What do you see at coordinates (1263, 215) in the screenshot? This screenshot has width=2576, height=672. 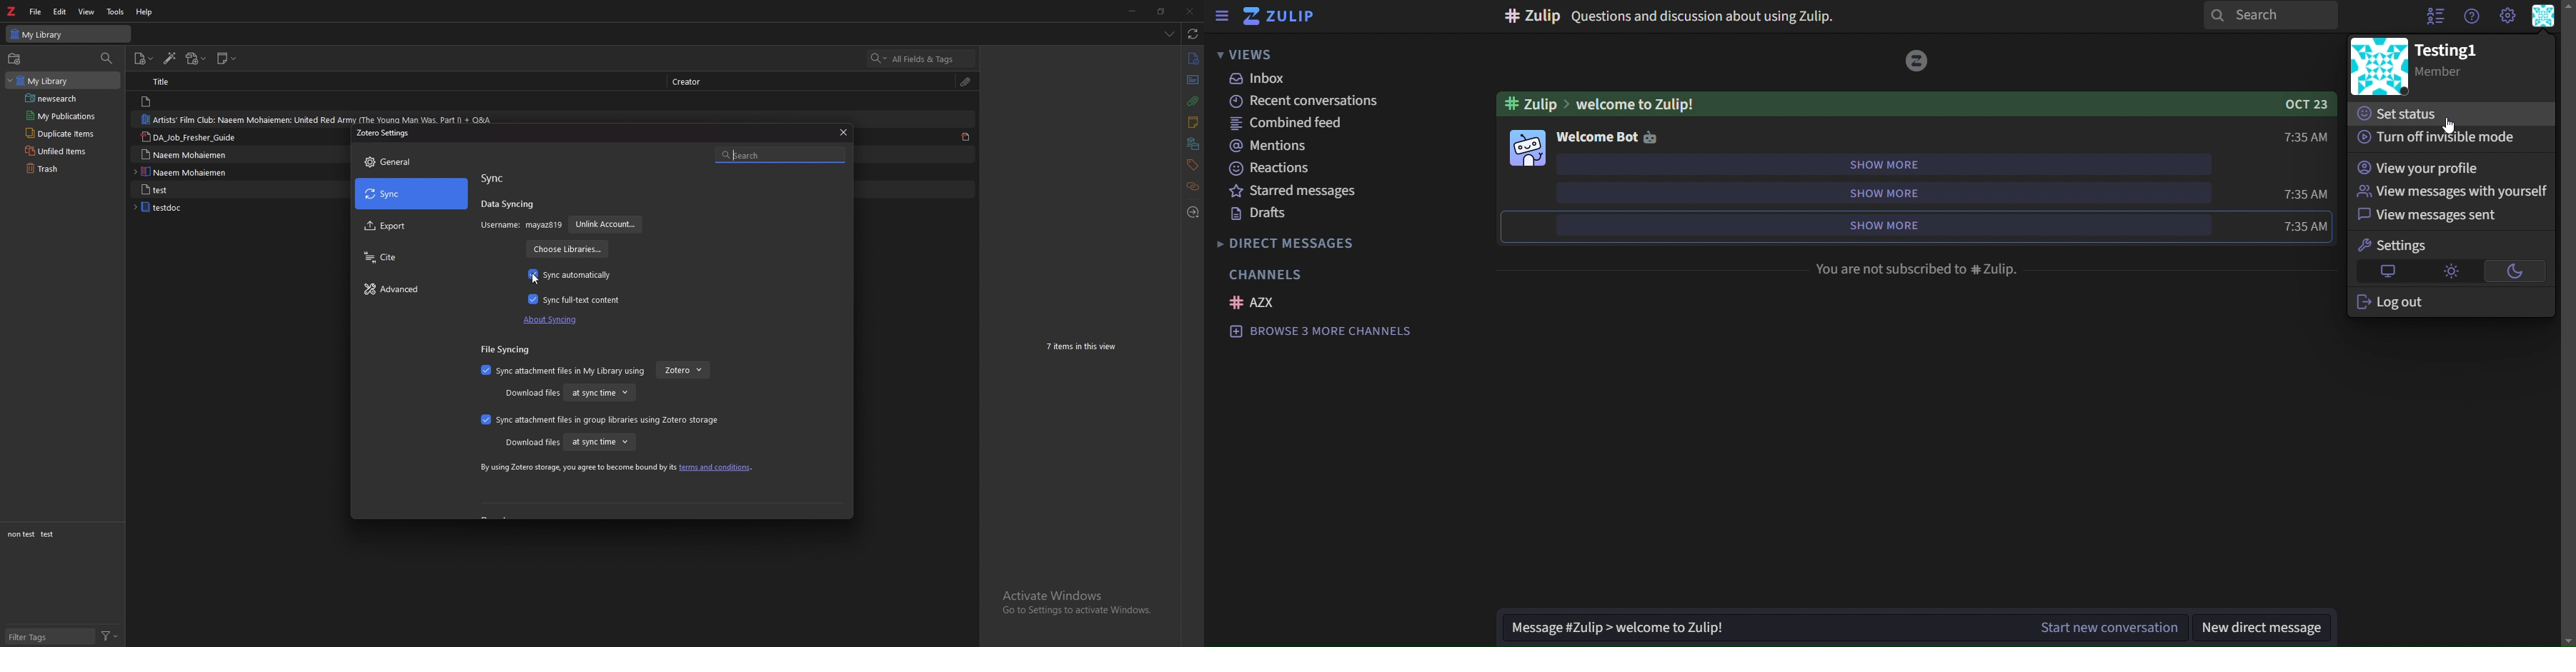 I see `drafts` at bounding box center [1263, 215].